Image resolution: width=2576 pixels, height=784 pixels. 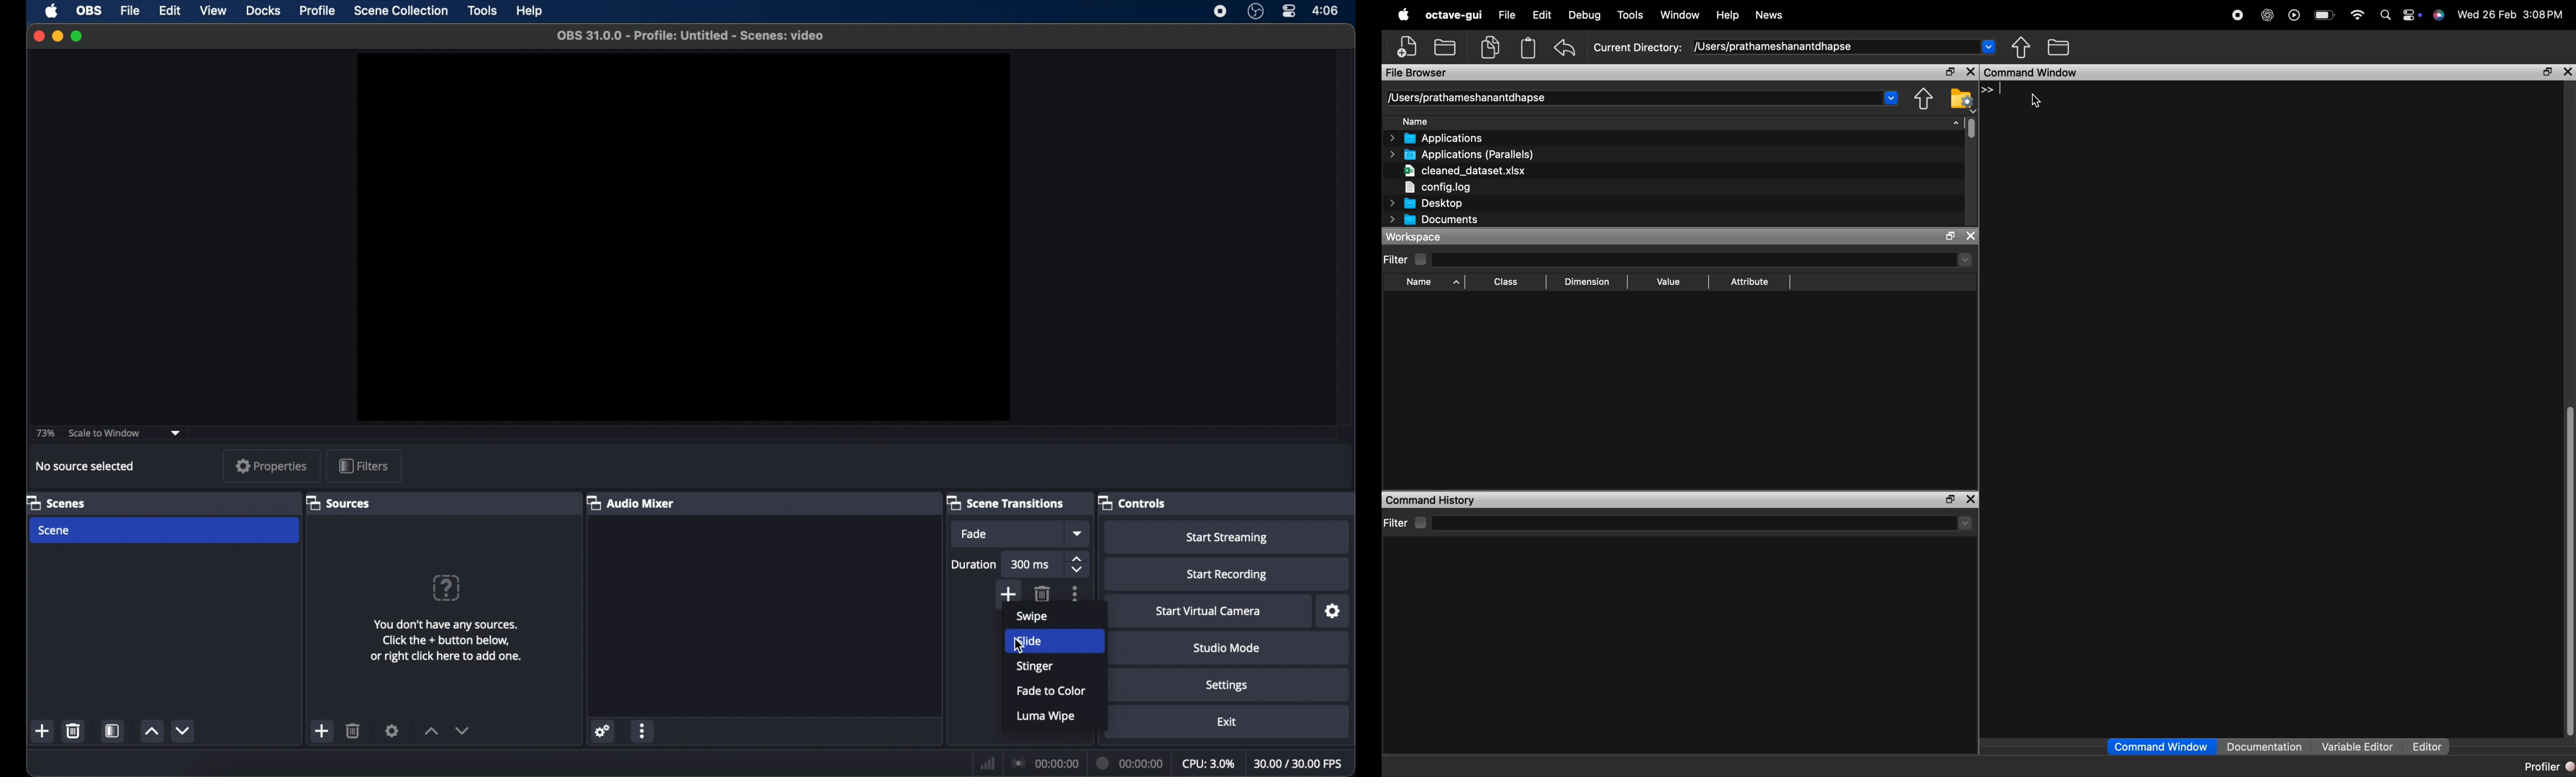 I want to click on preview, so click(x=684, y=237).